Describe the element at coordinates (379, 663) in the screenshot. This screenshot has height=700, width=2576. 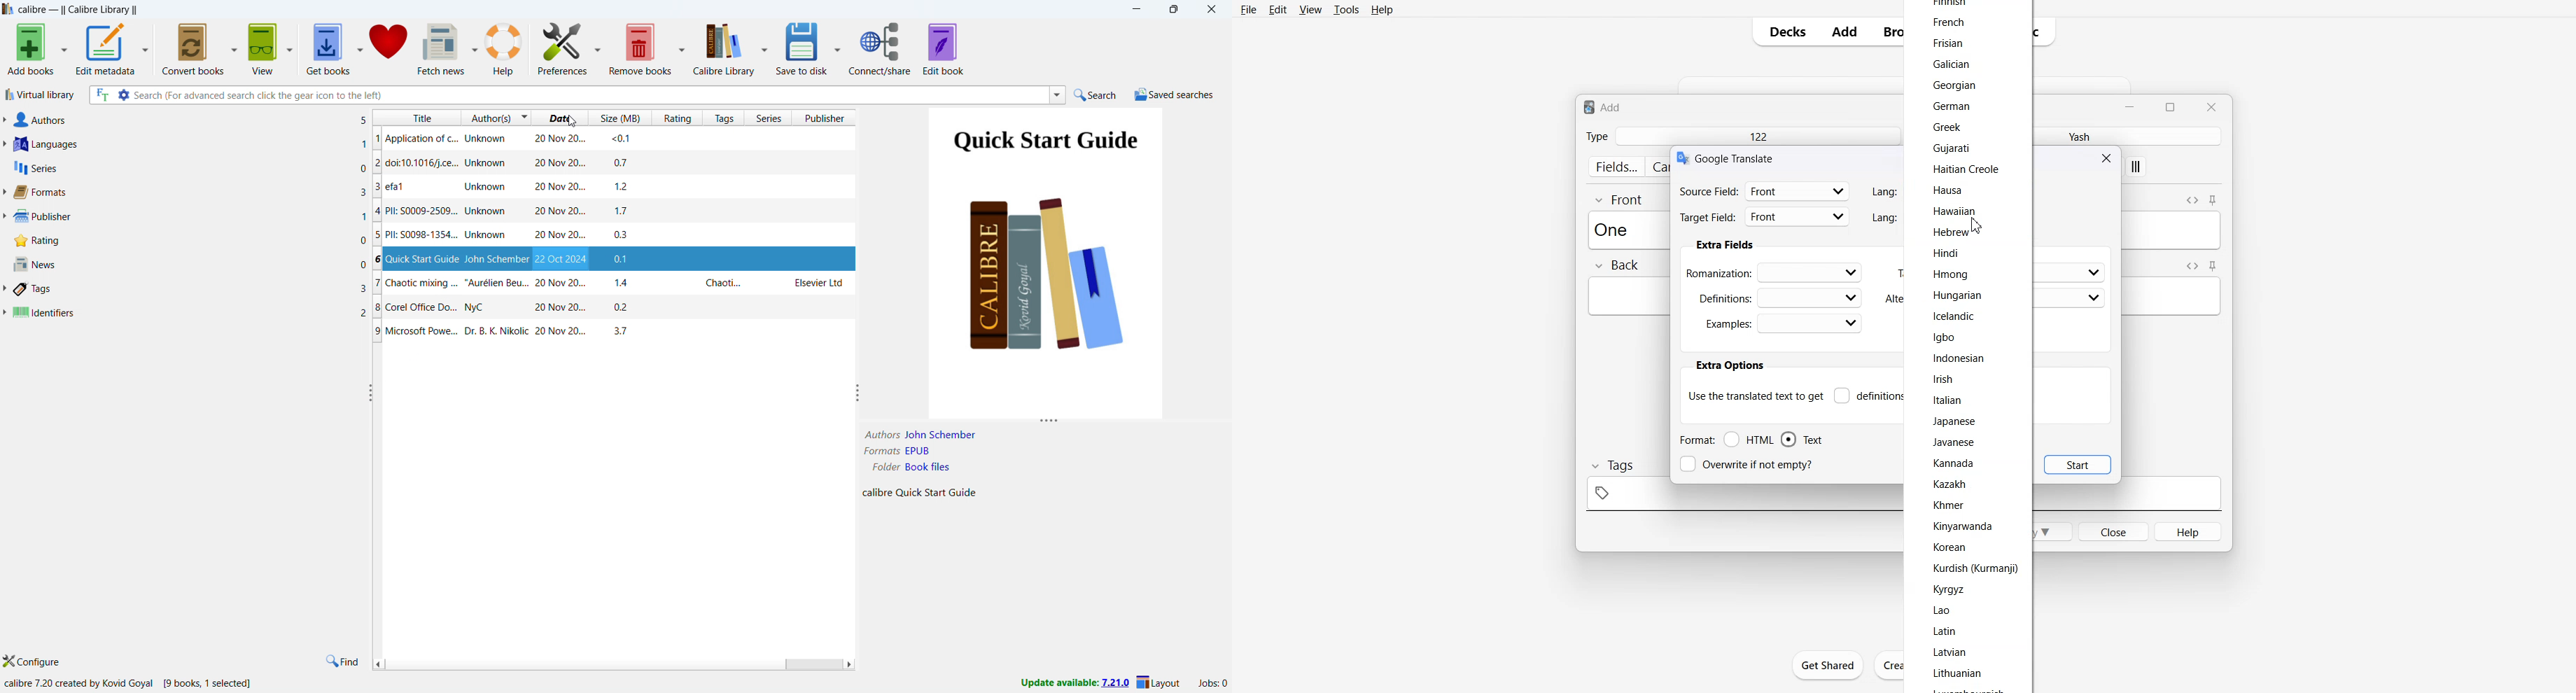
I see `scroll left` at that location.